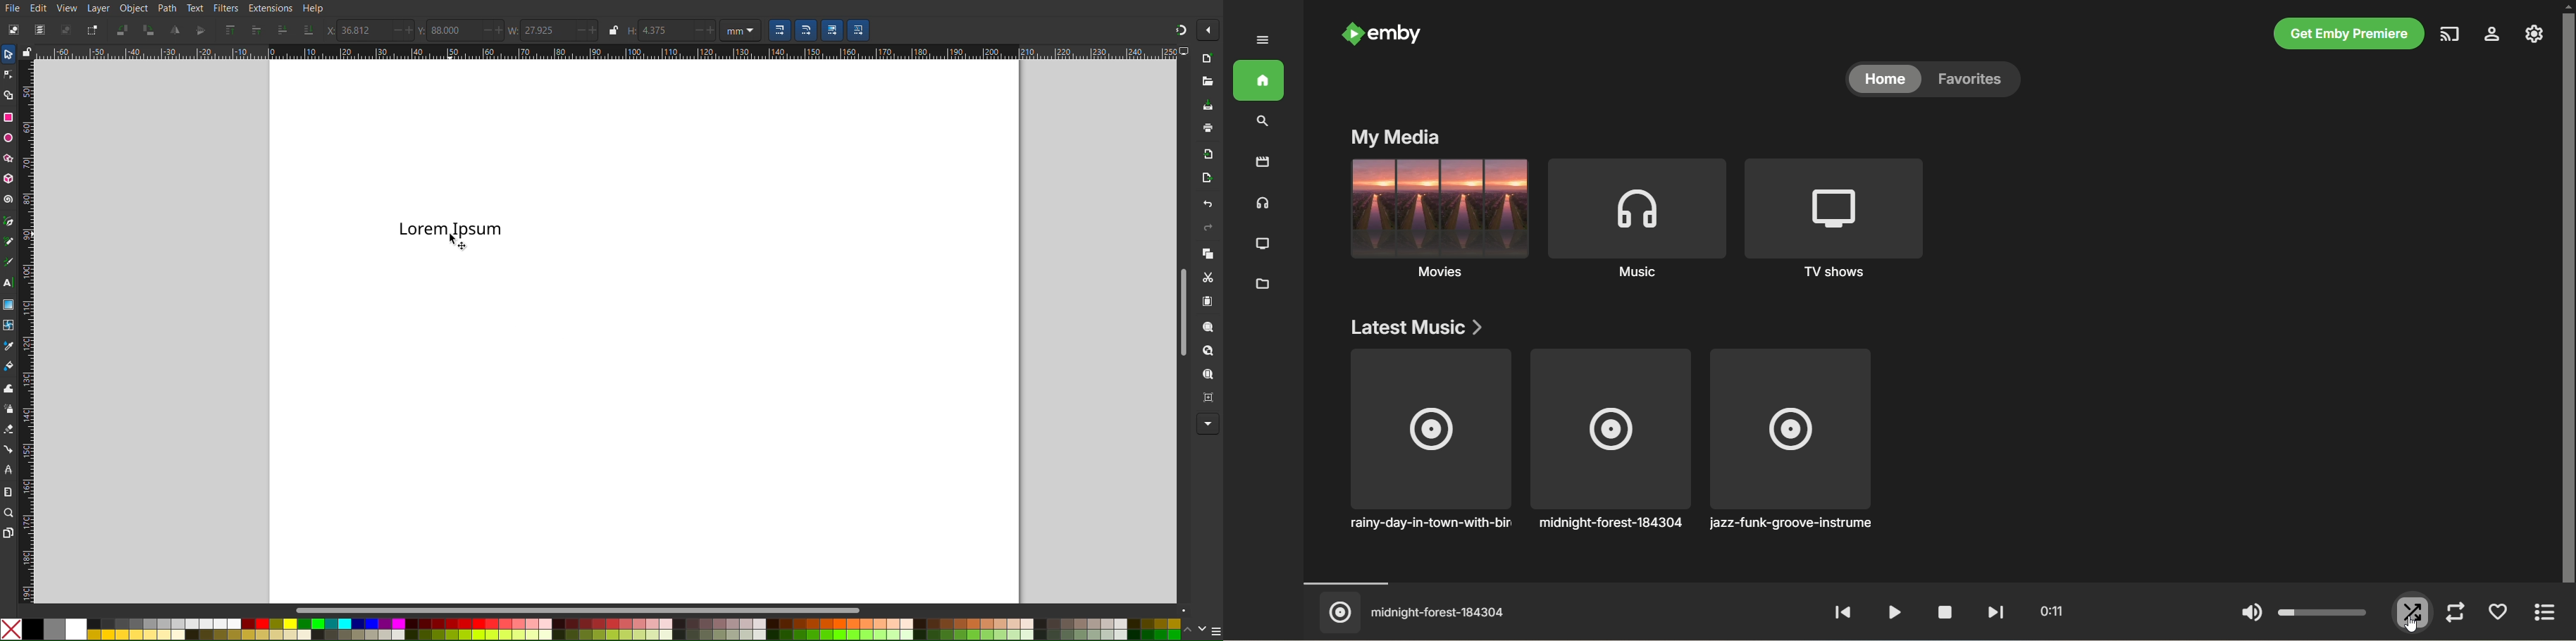  I want to click on X Coordinates, so click(328, 31).